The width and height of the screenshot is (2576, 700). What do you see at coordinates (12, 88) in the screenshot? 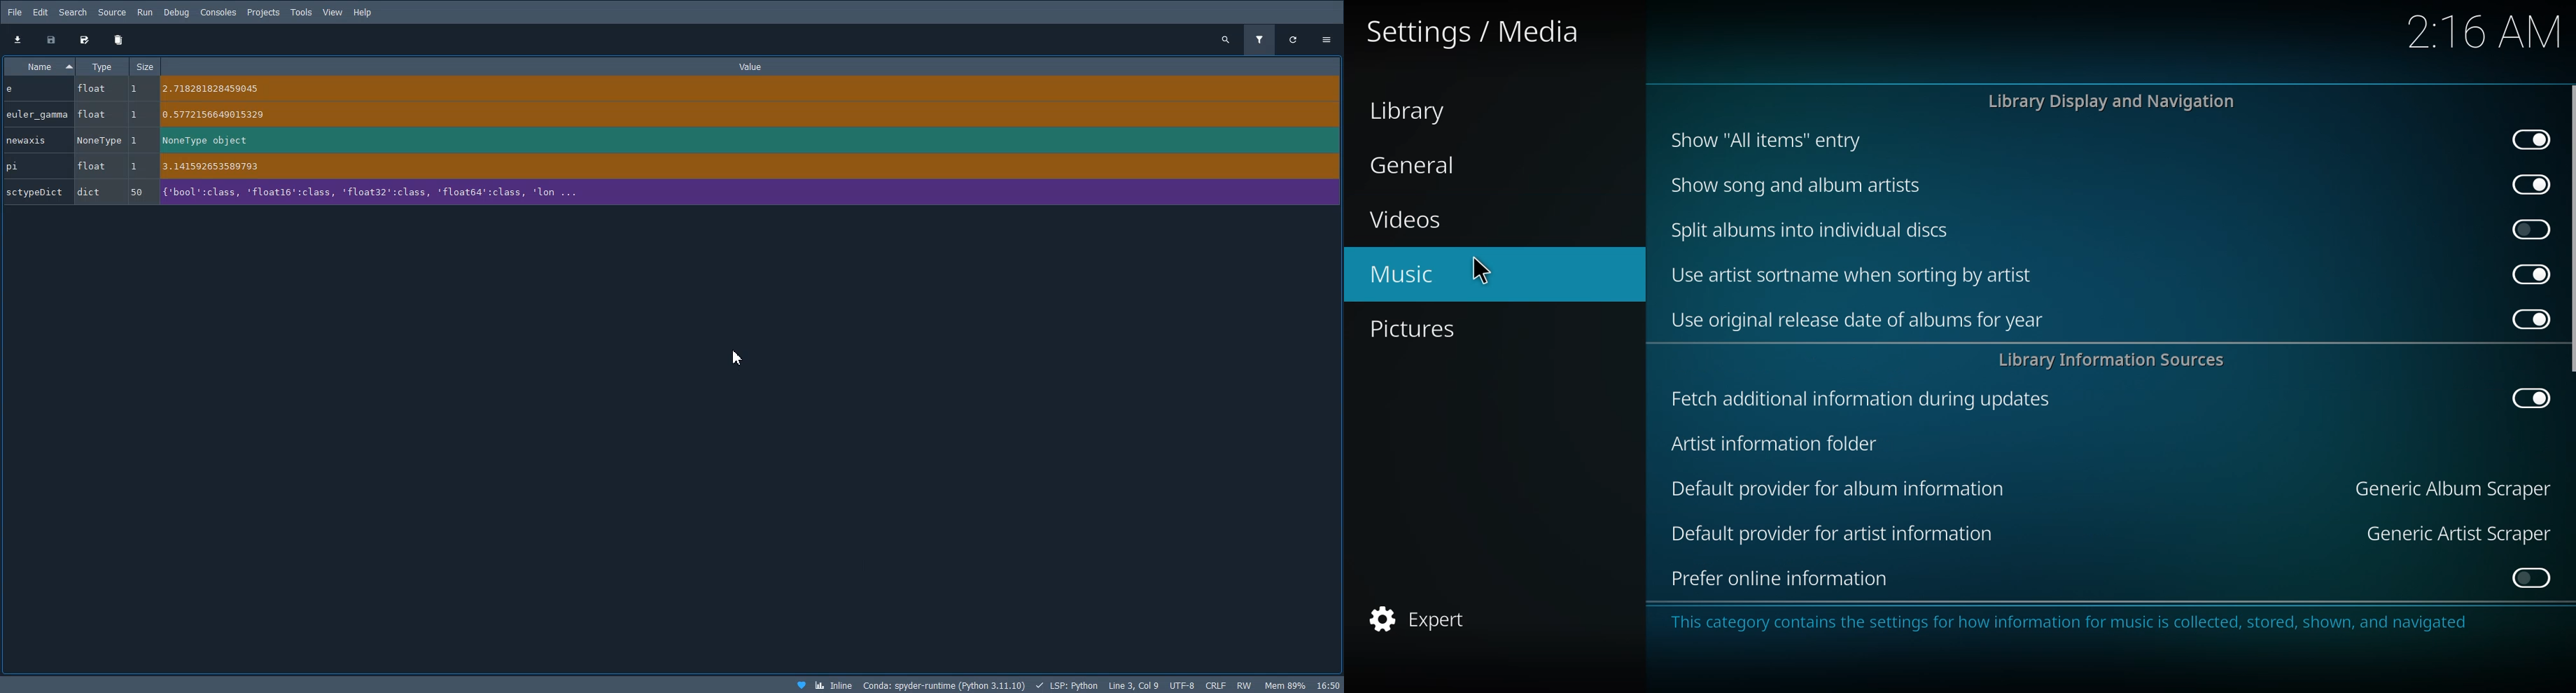
I see `e` at bounding box center [12, 88].